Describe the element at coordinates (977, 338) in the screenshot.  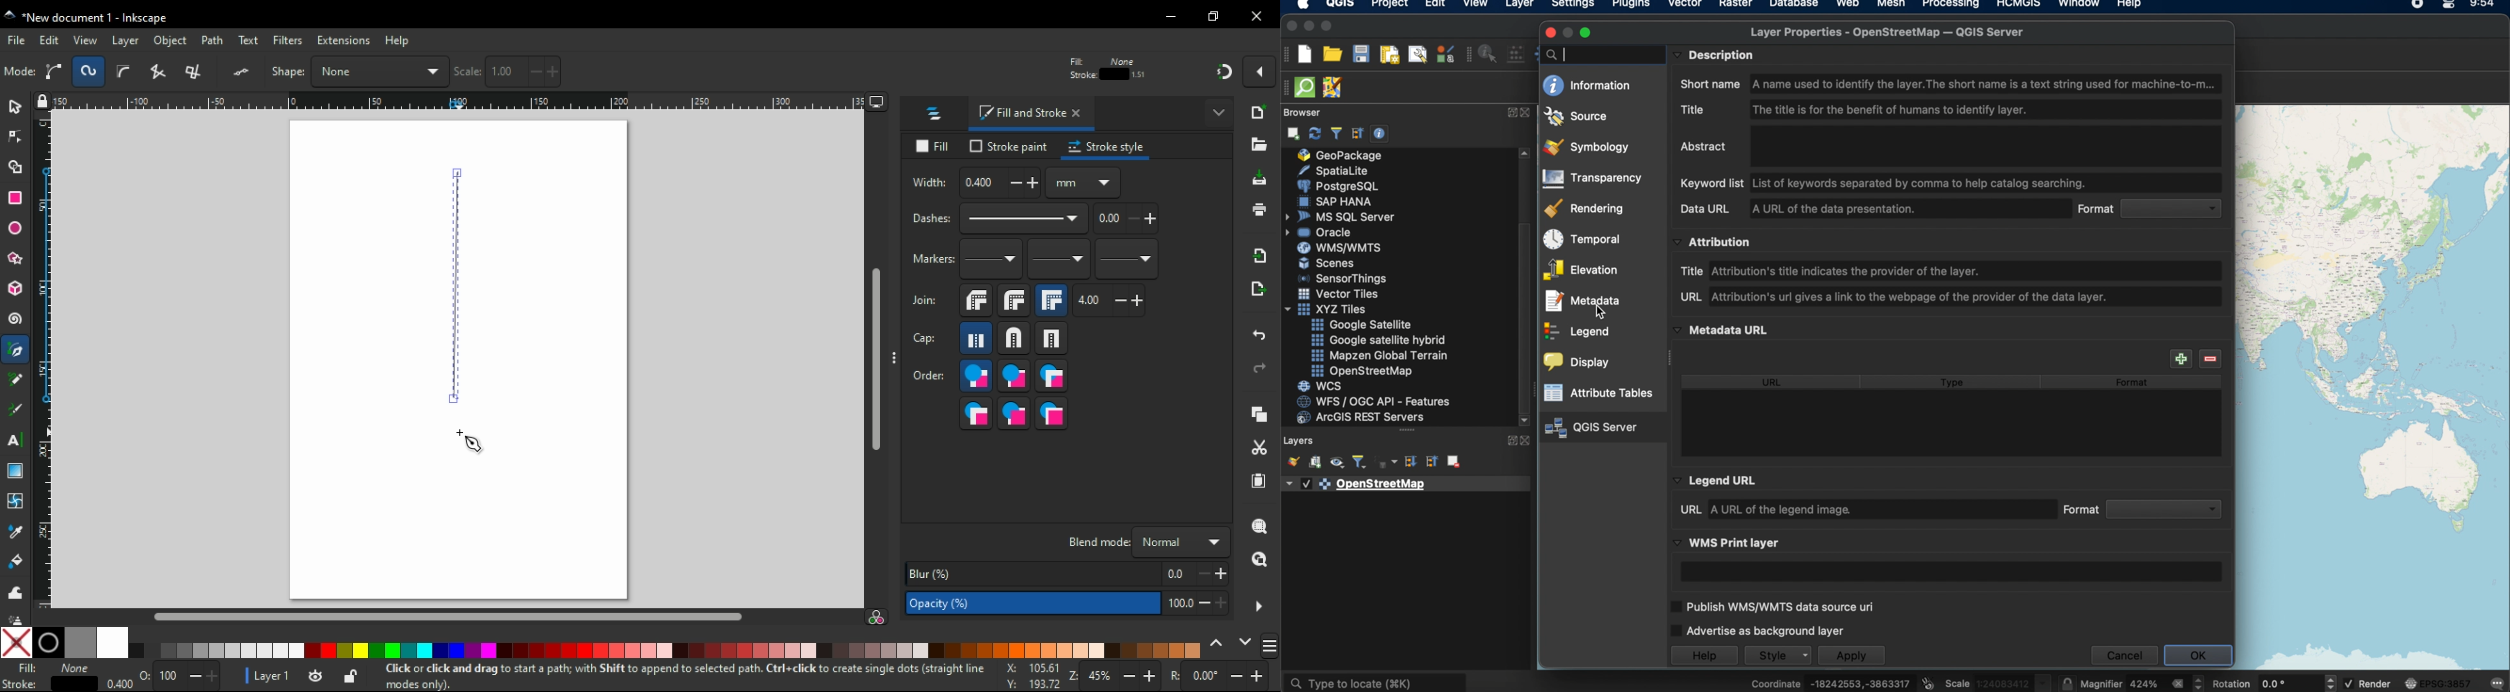
I see `butt` at that location.